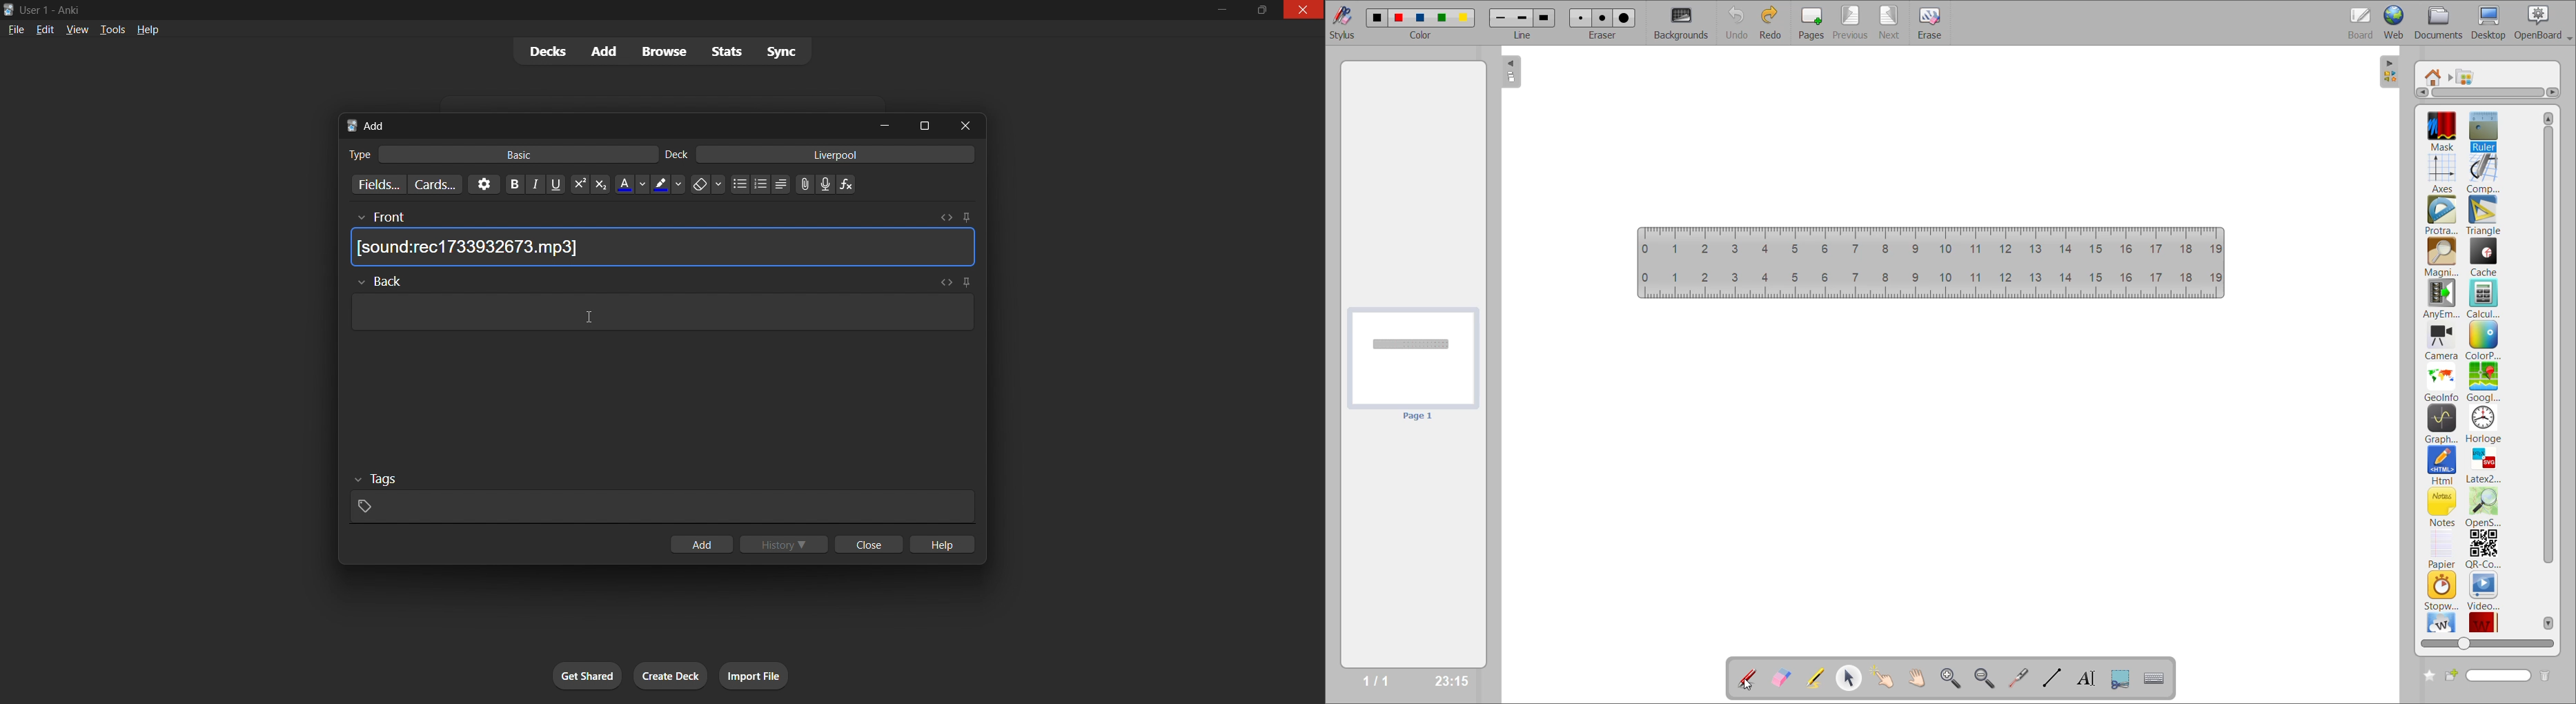 Image resolution: width=2576 pixels, height=728 pixels. Describe the element at coordinates (1303, 12) in the screenshot. I see `close` at that location.